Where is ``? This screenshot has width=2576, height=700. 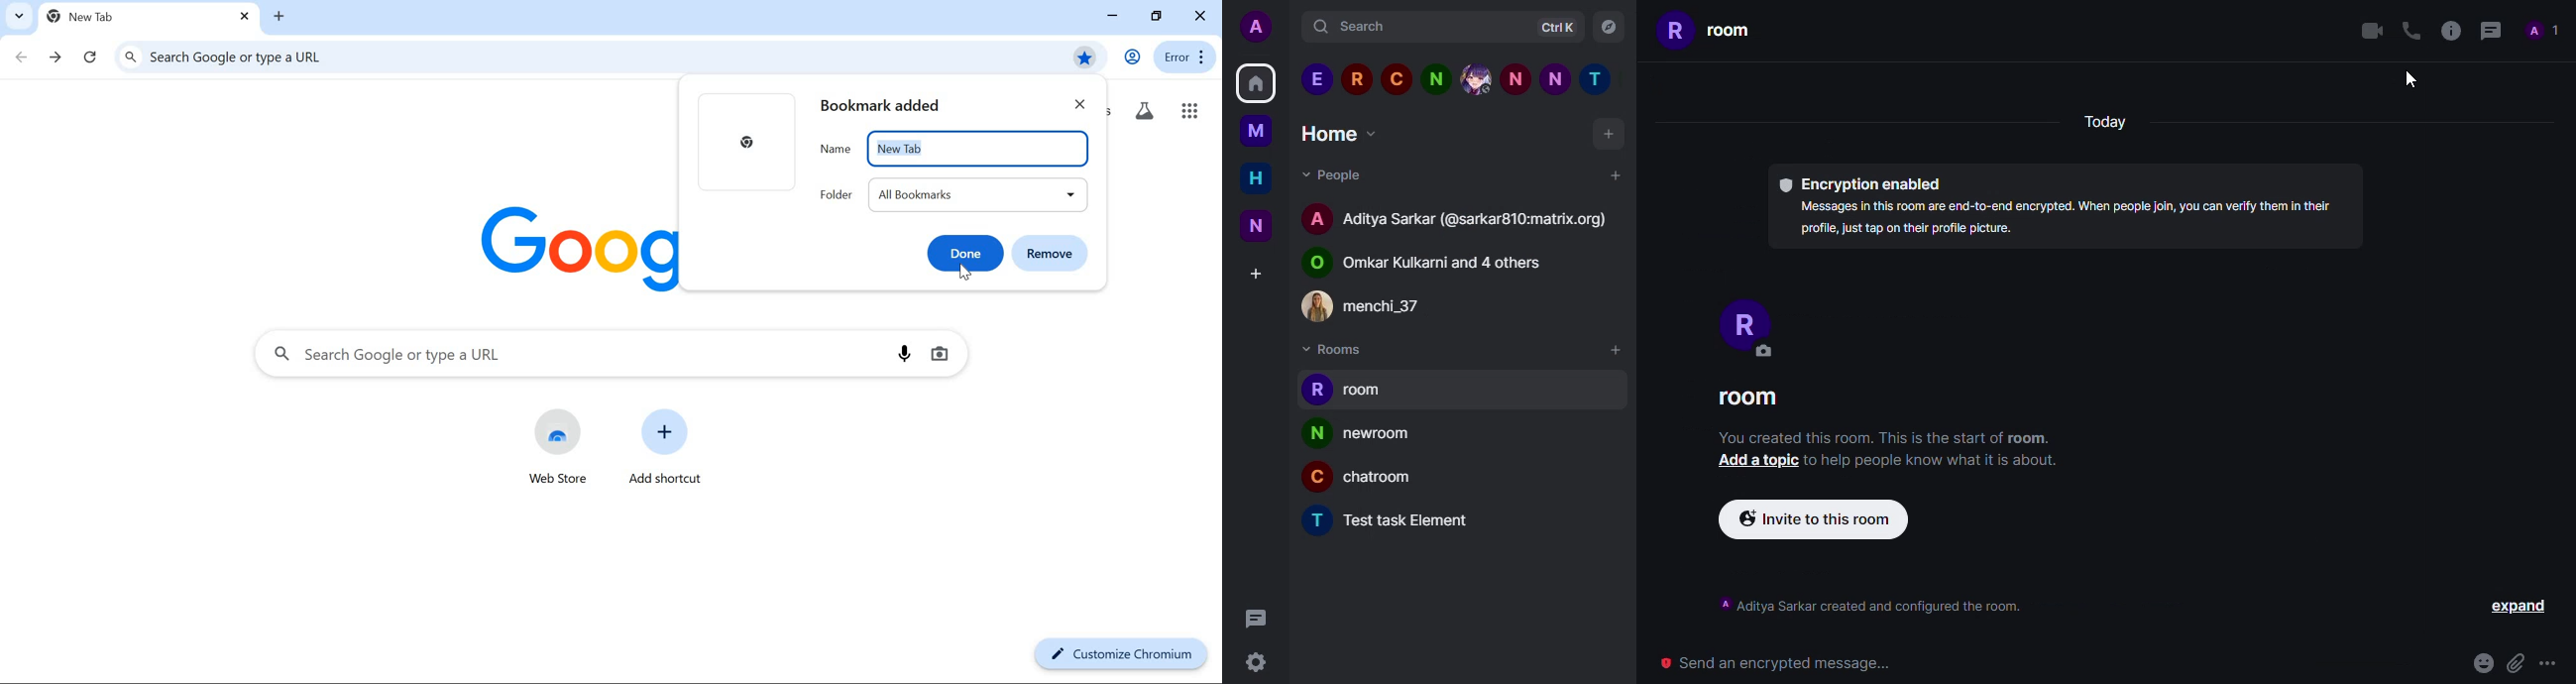  is located at coordinates (1144, 113).